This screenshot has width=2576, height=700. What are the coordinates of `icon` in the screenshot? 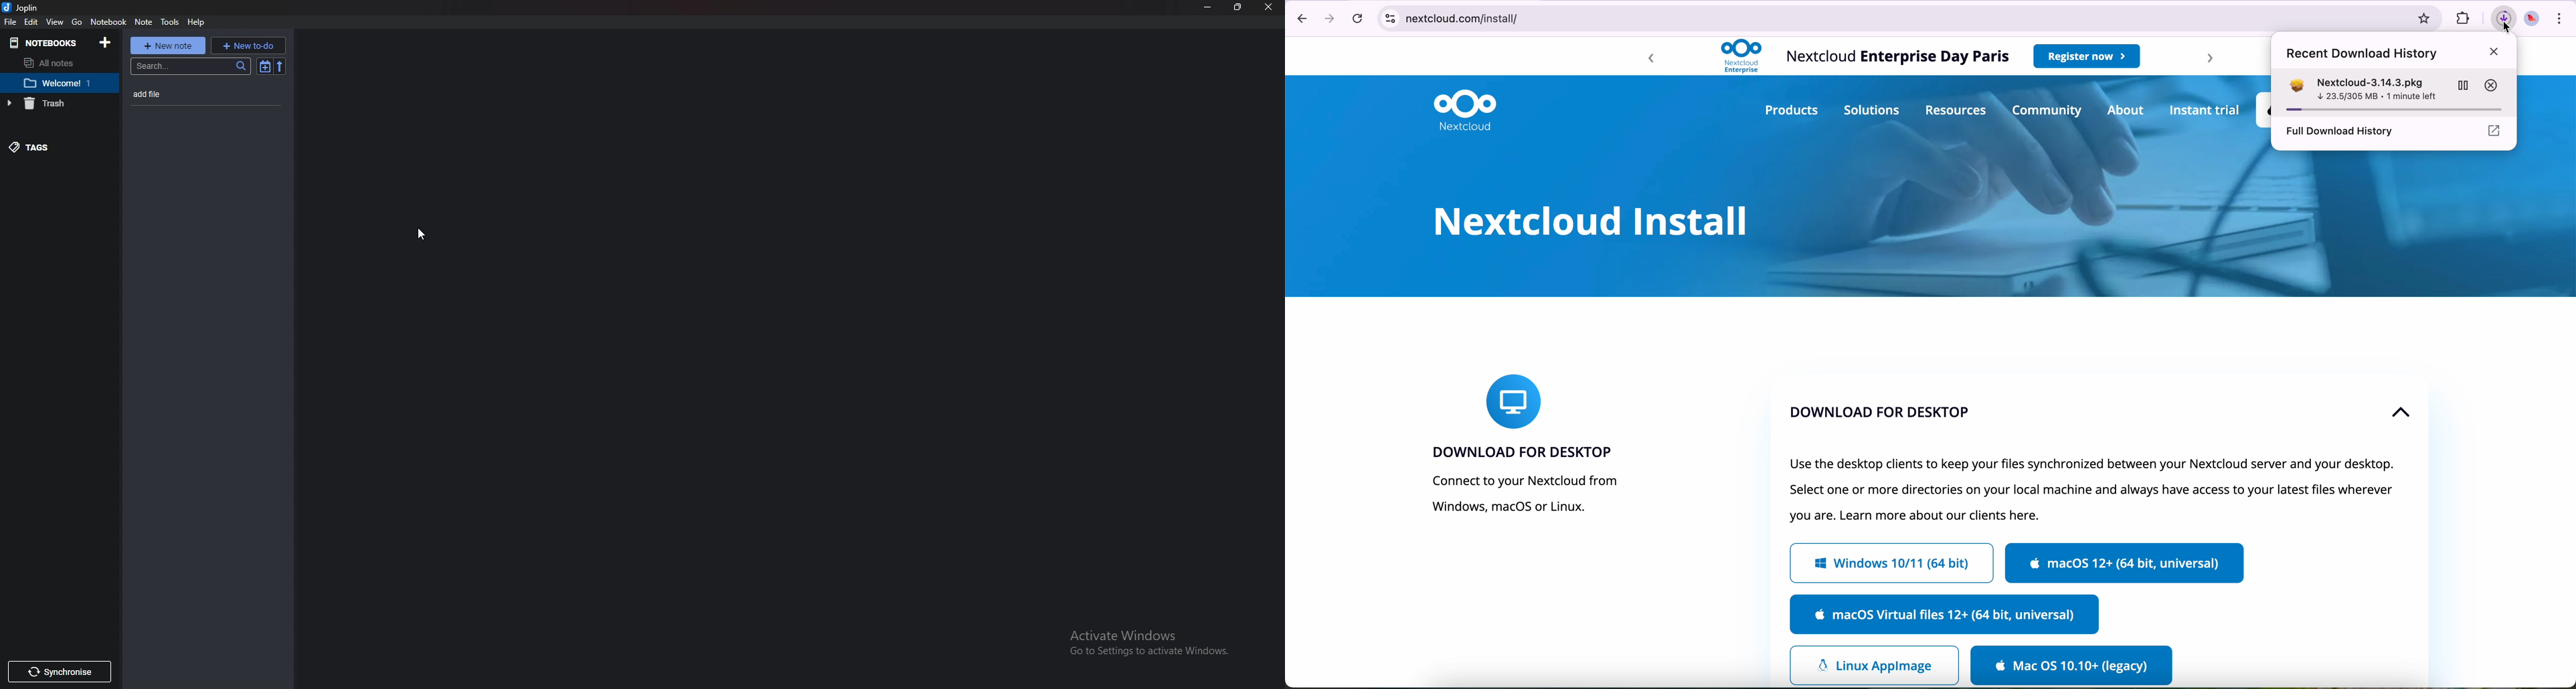 It's located at (1514, 398).